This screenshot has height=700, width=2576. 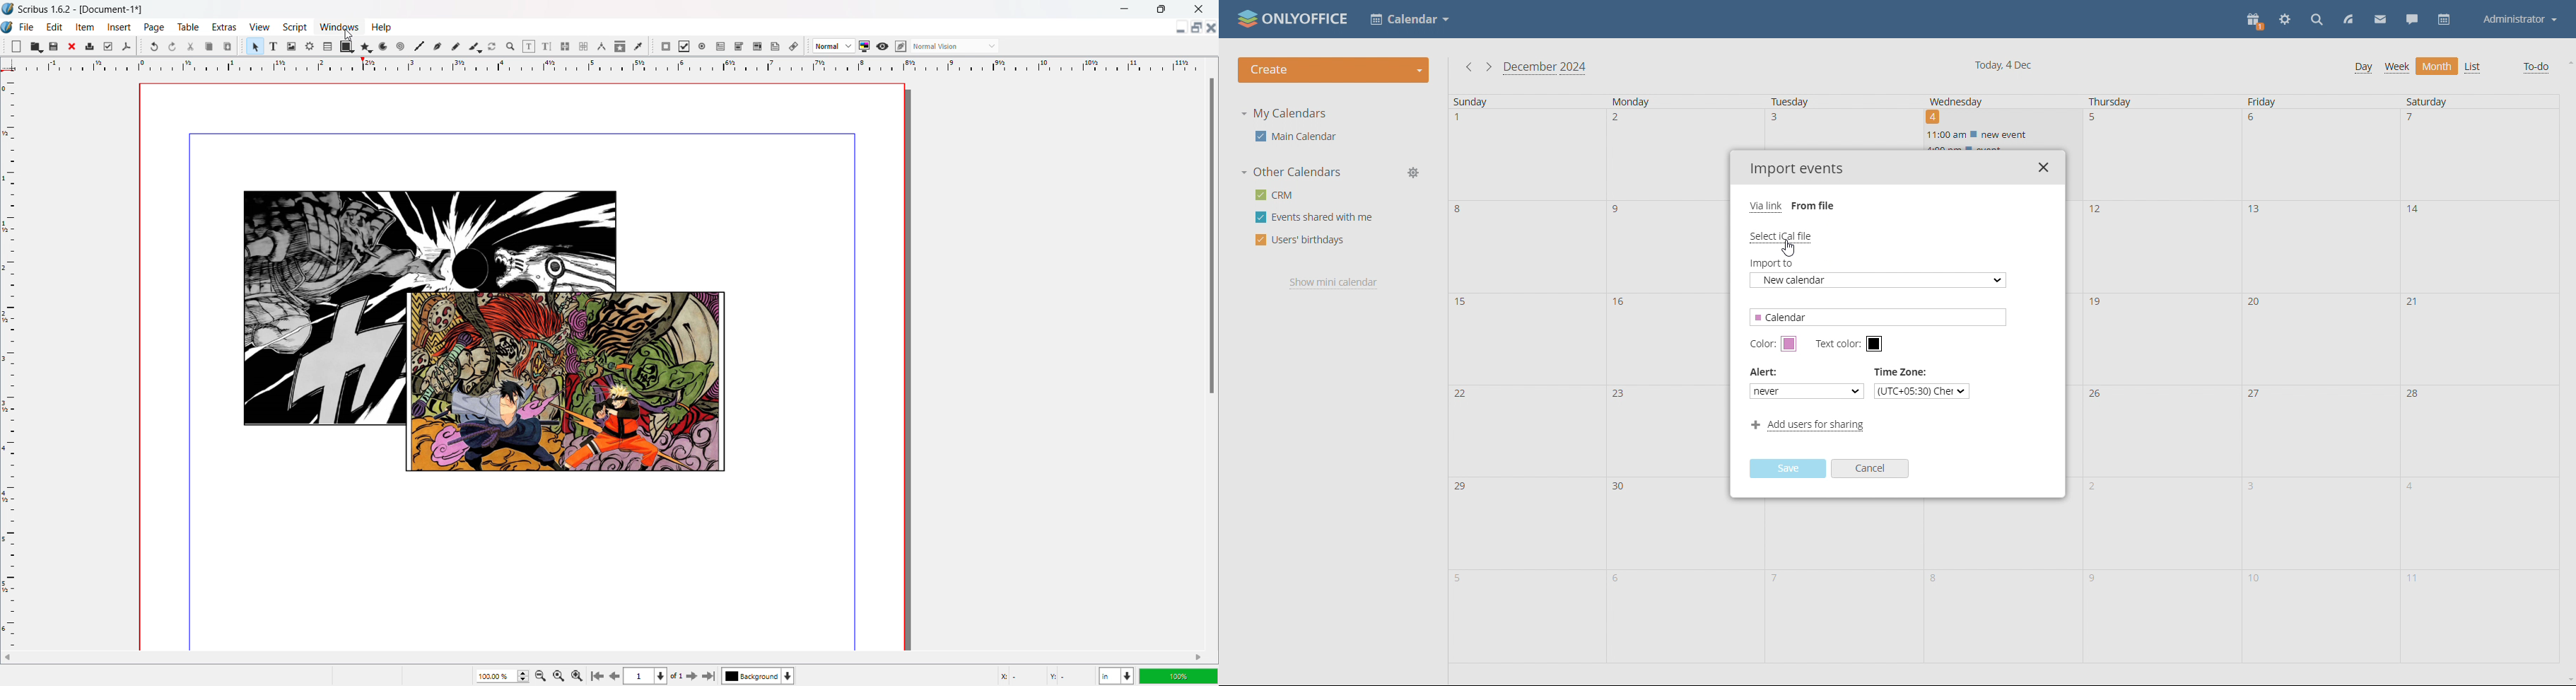 I want to click on text annotation, so click(x=776, y=46).